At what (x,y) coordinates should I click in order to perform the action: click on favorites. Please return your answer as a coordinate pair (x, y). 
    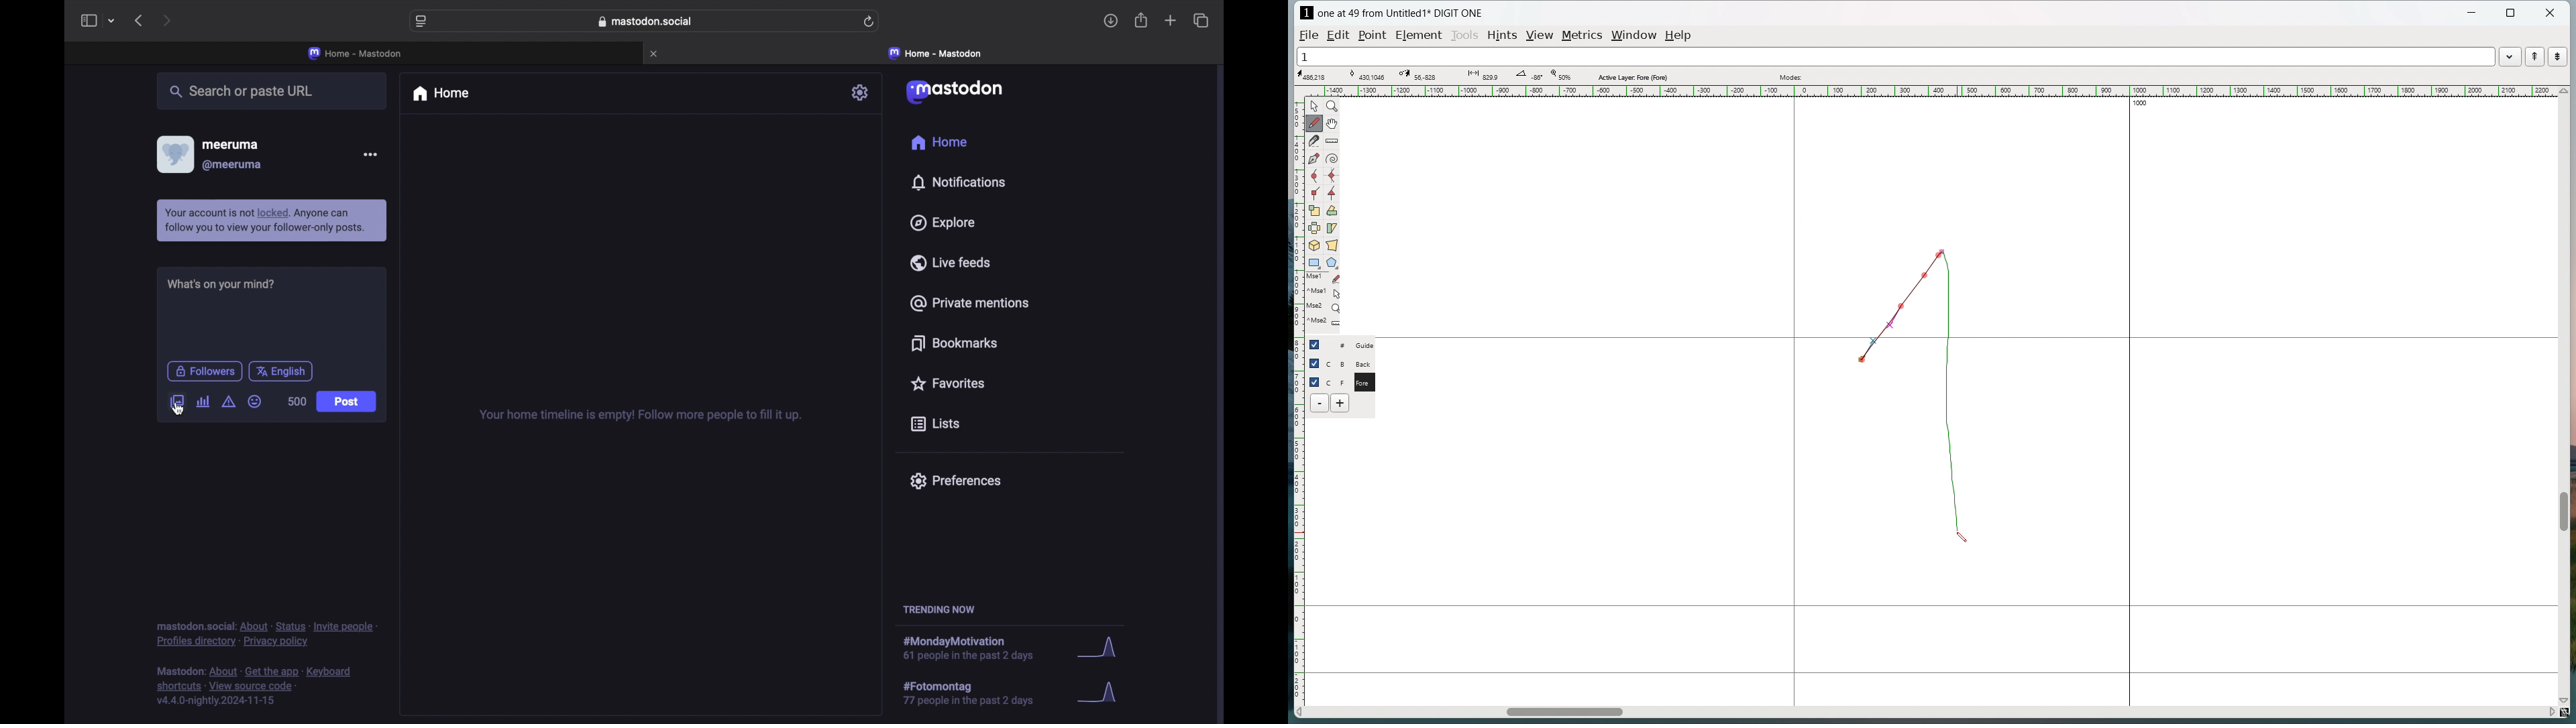
    Looking at the image, I should click on (950, 384).